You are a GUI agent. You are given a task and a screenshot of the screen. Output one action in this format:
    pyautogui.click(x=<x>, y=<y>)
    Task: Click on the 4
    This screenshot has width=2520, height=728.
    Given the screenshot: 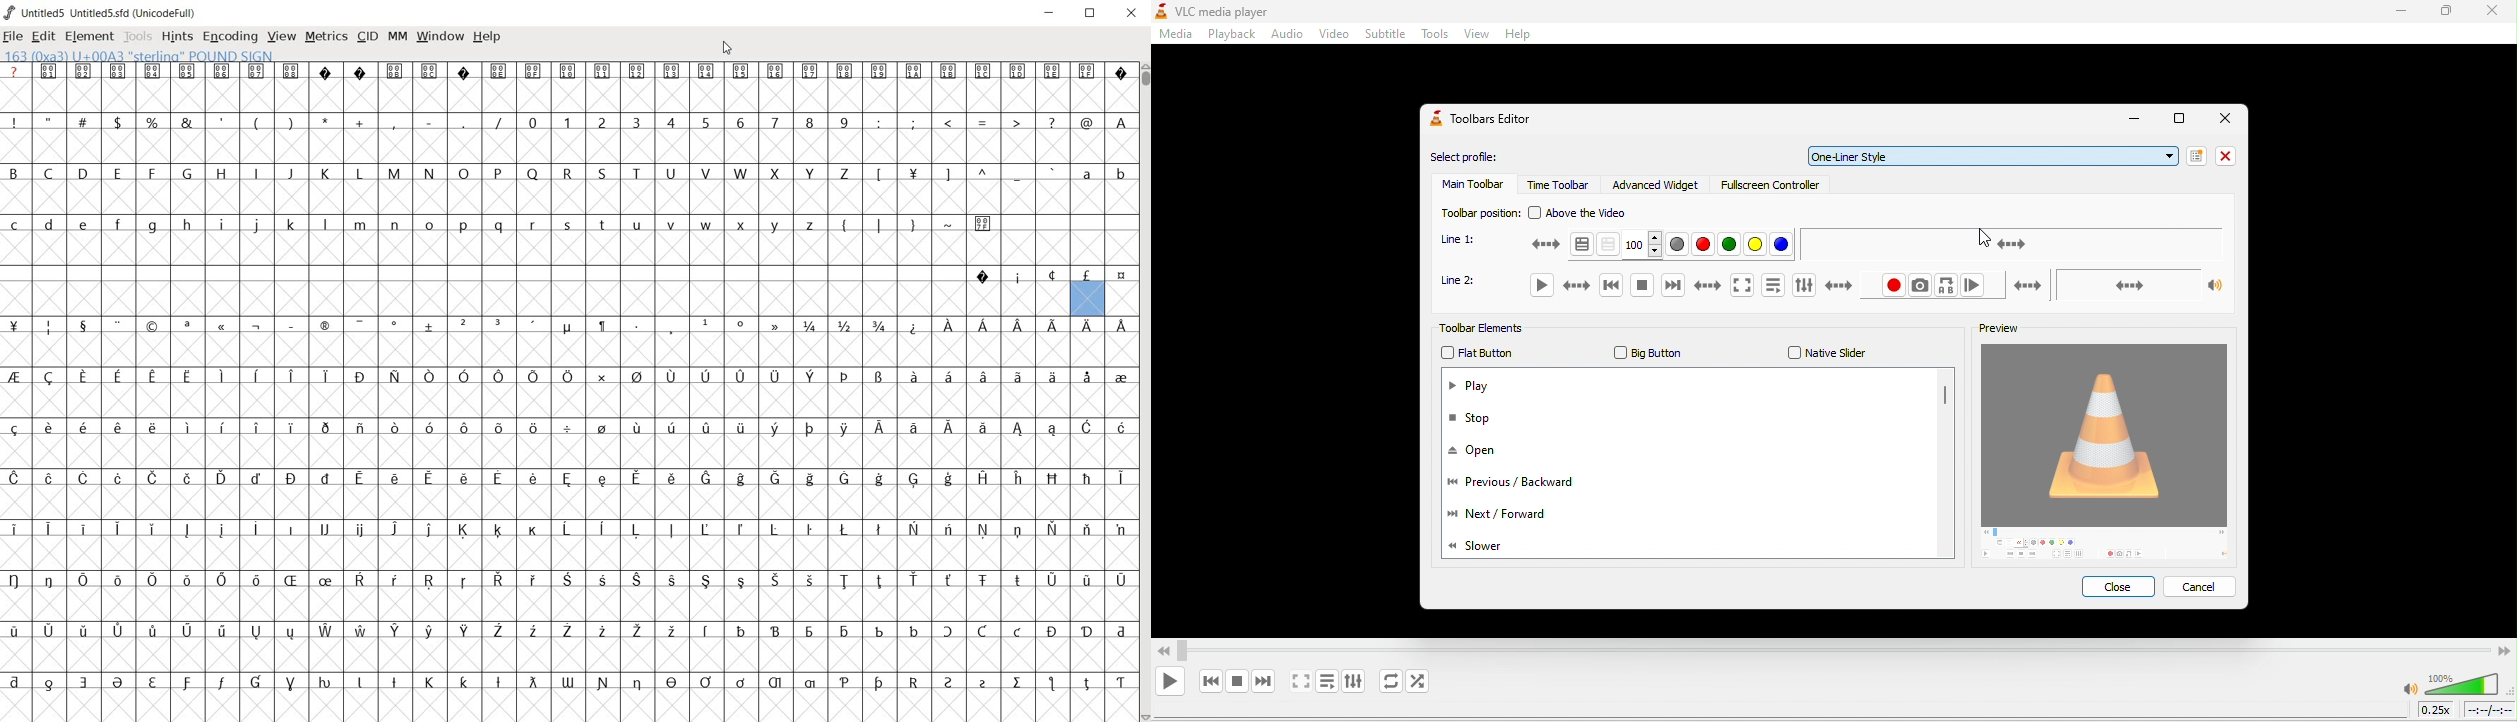 What is the action you would take?
    pyautogui.click(x=670, y=122)
    